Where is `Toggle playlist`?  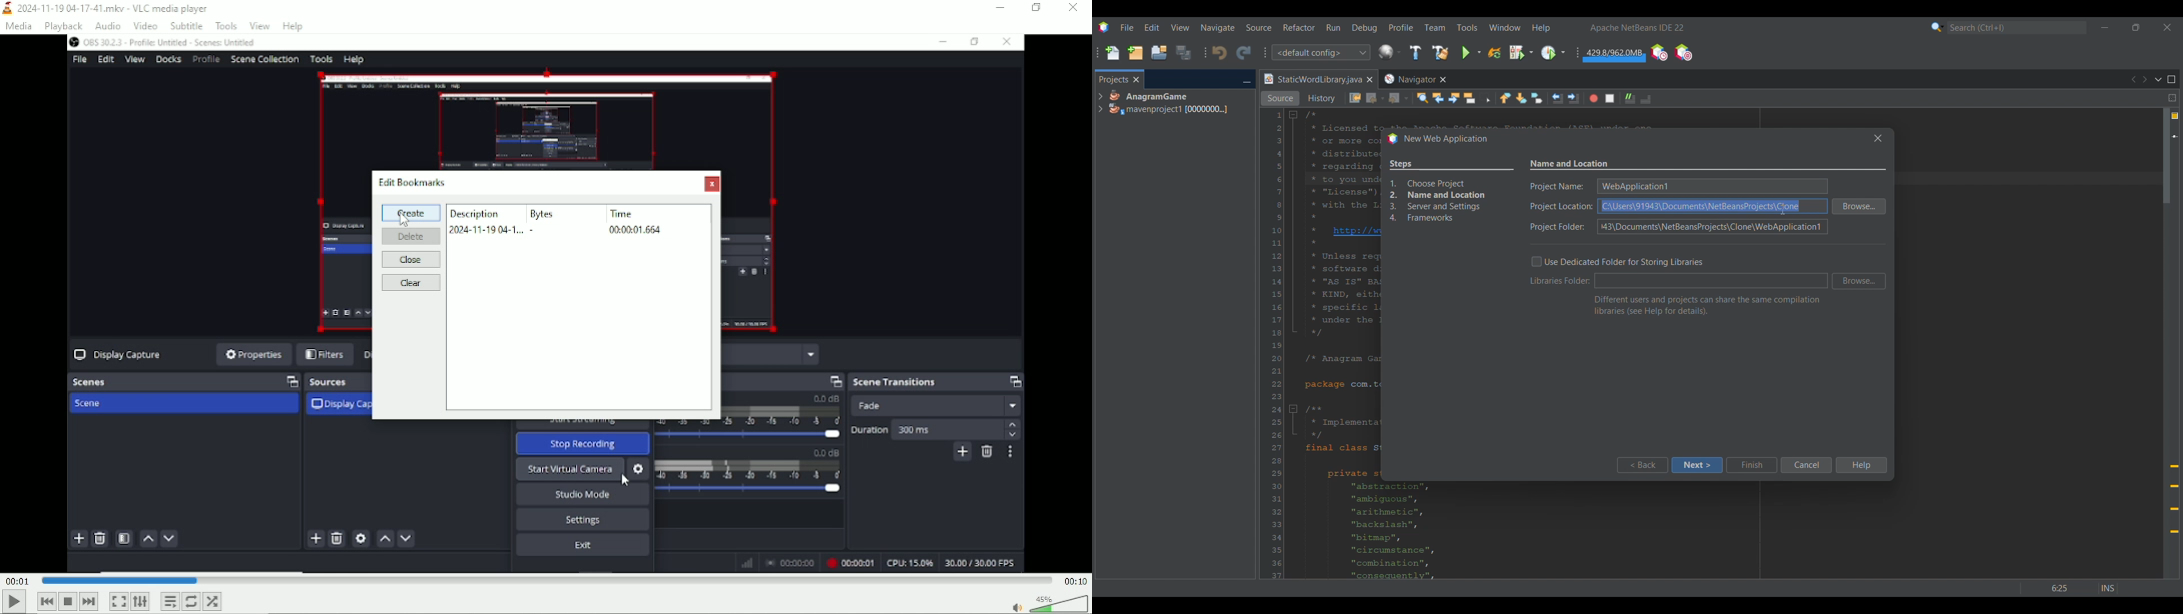 Toggle playlist is located at coordinates (169, 602).